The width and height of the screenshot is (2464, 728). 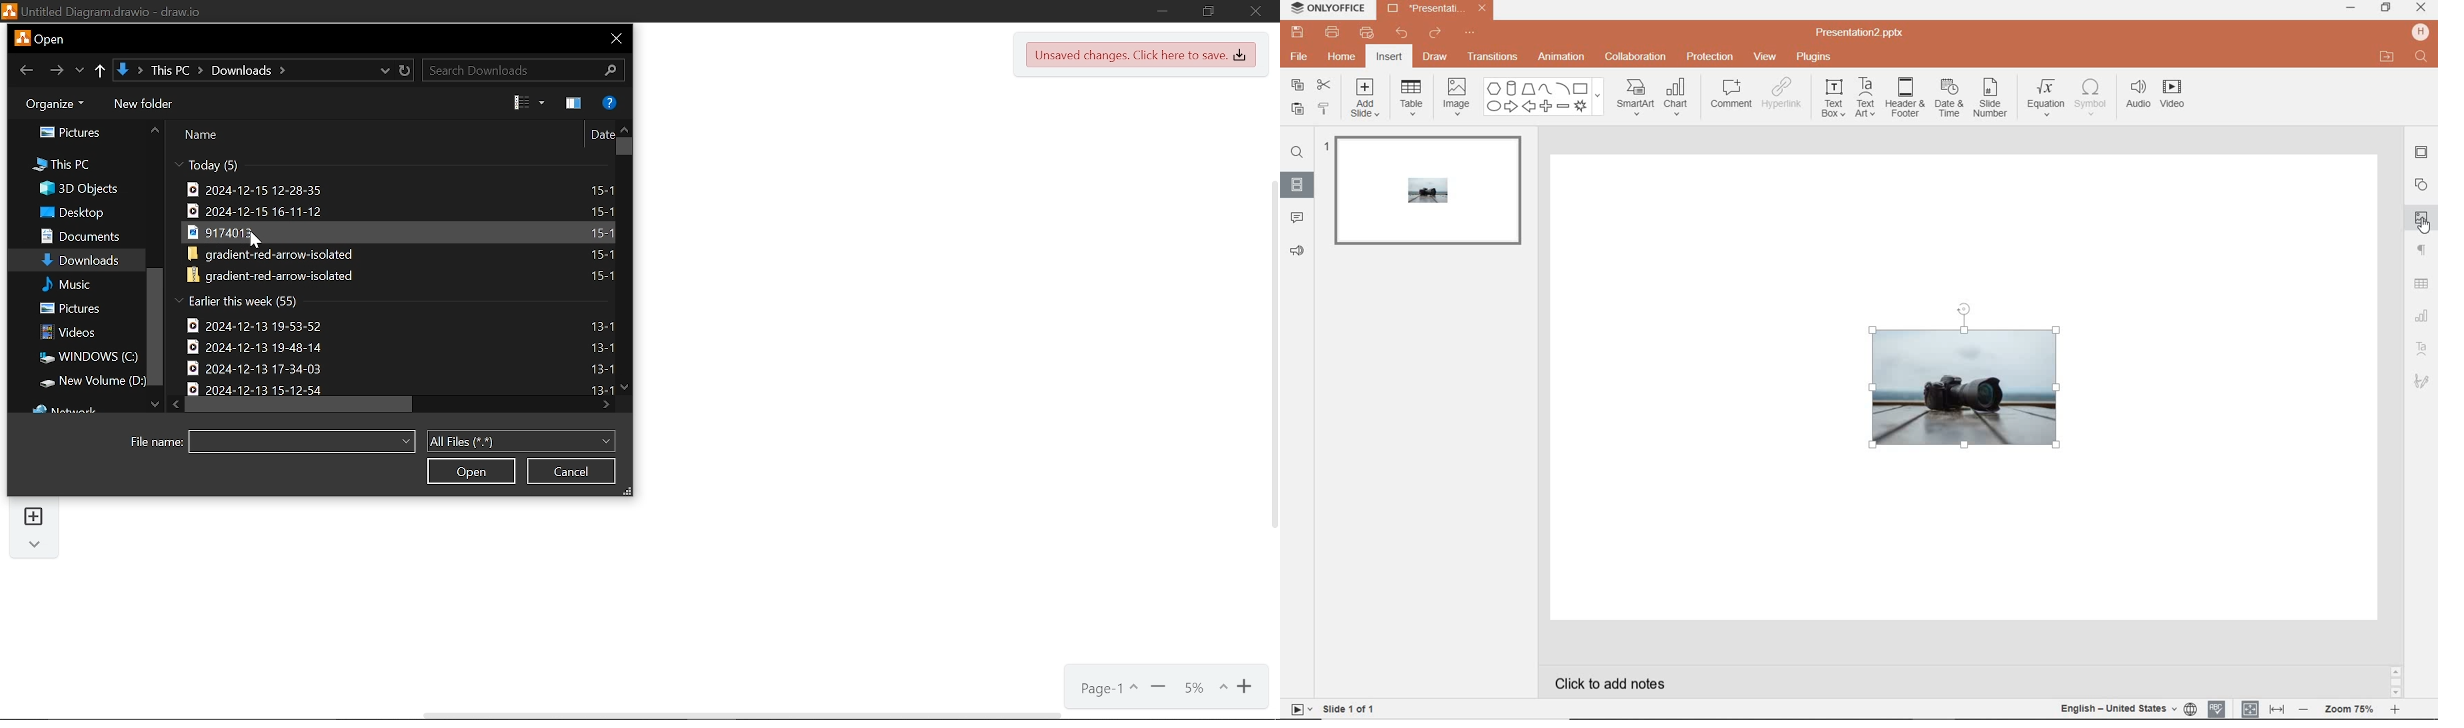 I want to click on Move up in folders, so click(x=155, y=129).